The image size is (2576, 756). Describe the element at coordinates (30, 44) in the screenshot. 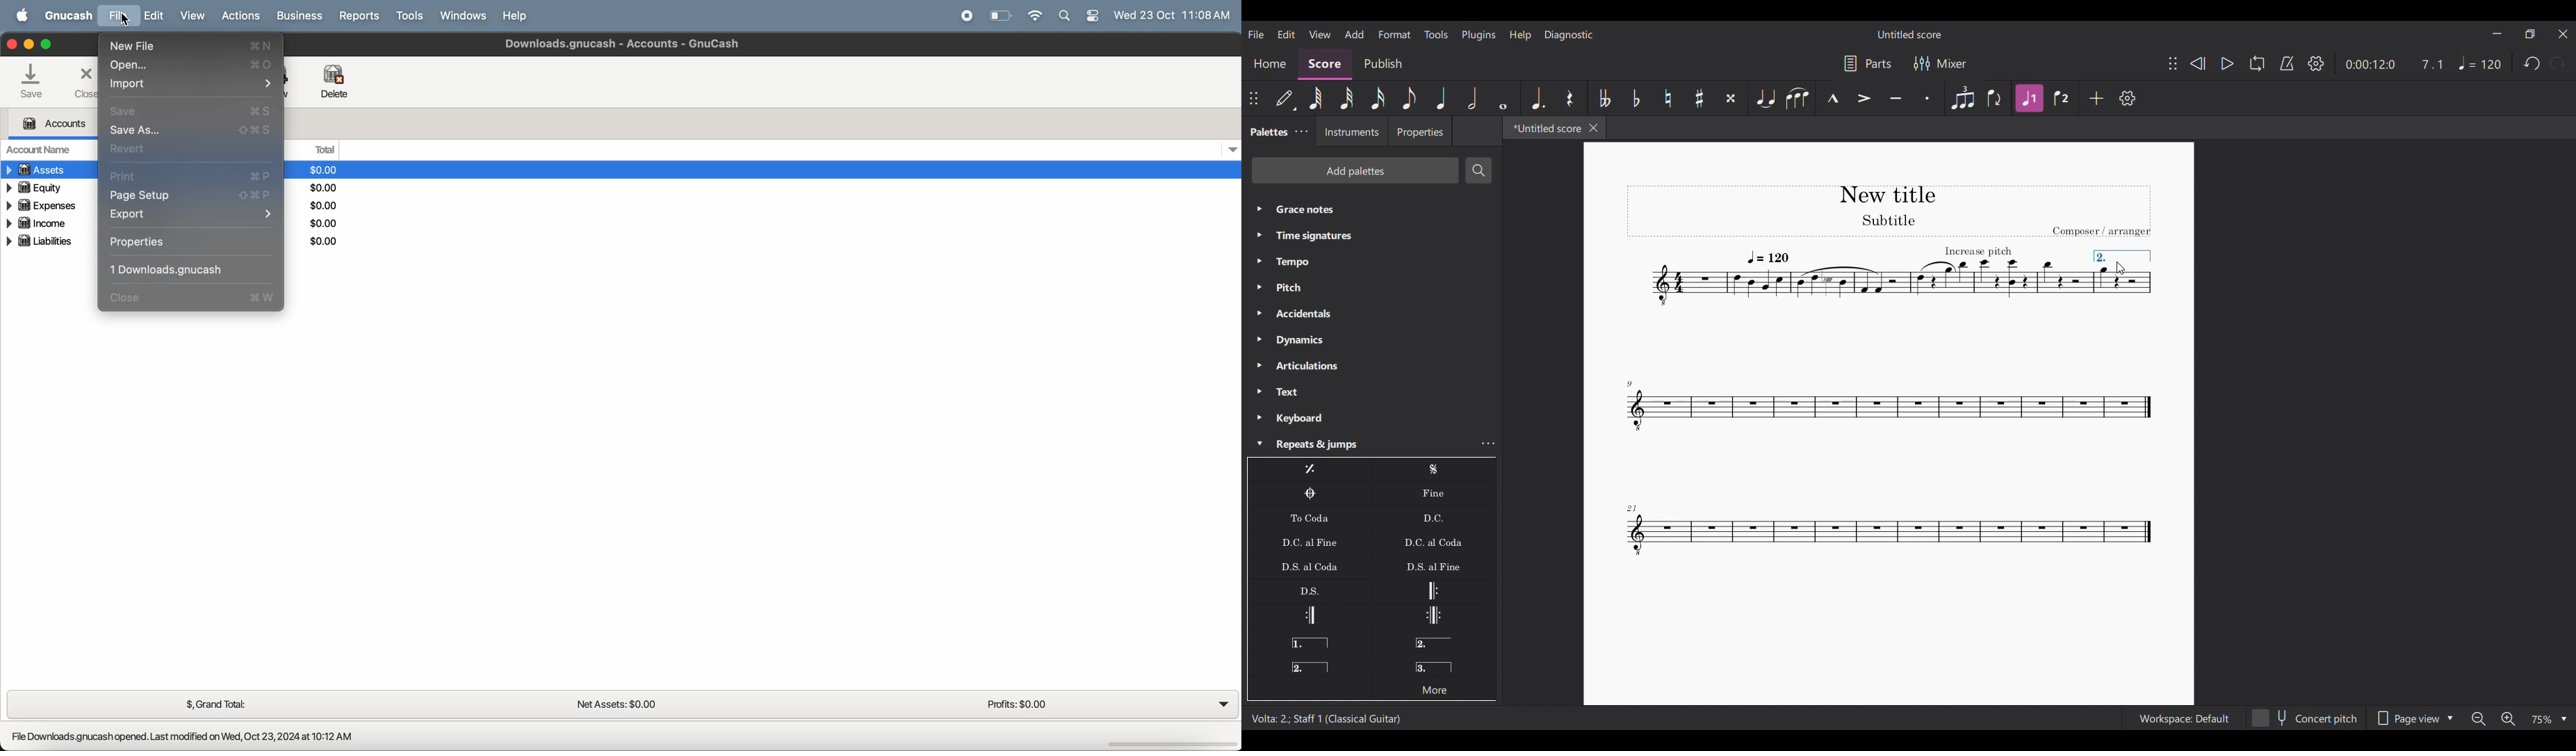

I see `minimize` at that location.